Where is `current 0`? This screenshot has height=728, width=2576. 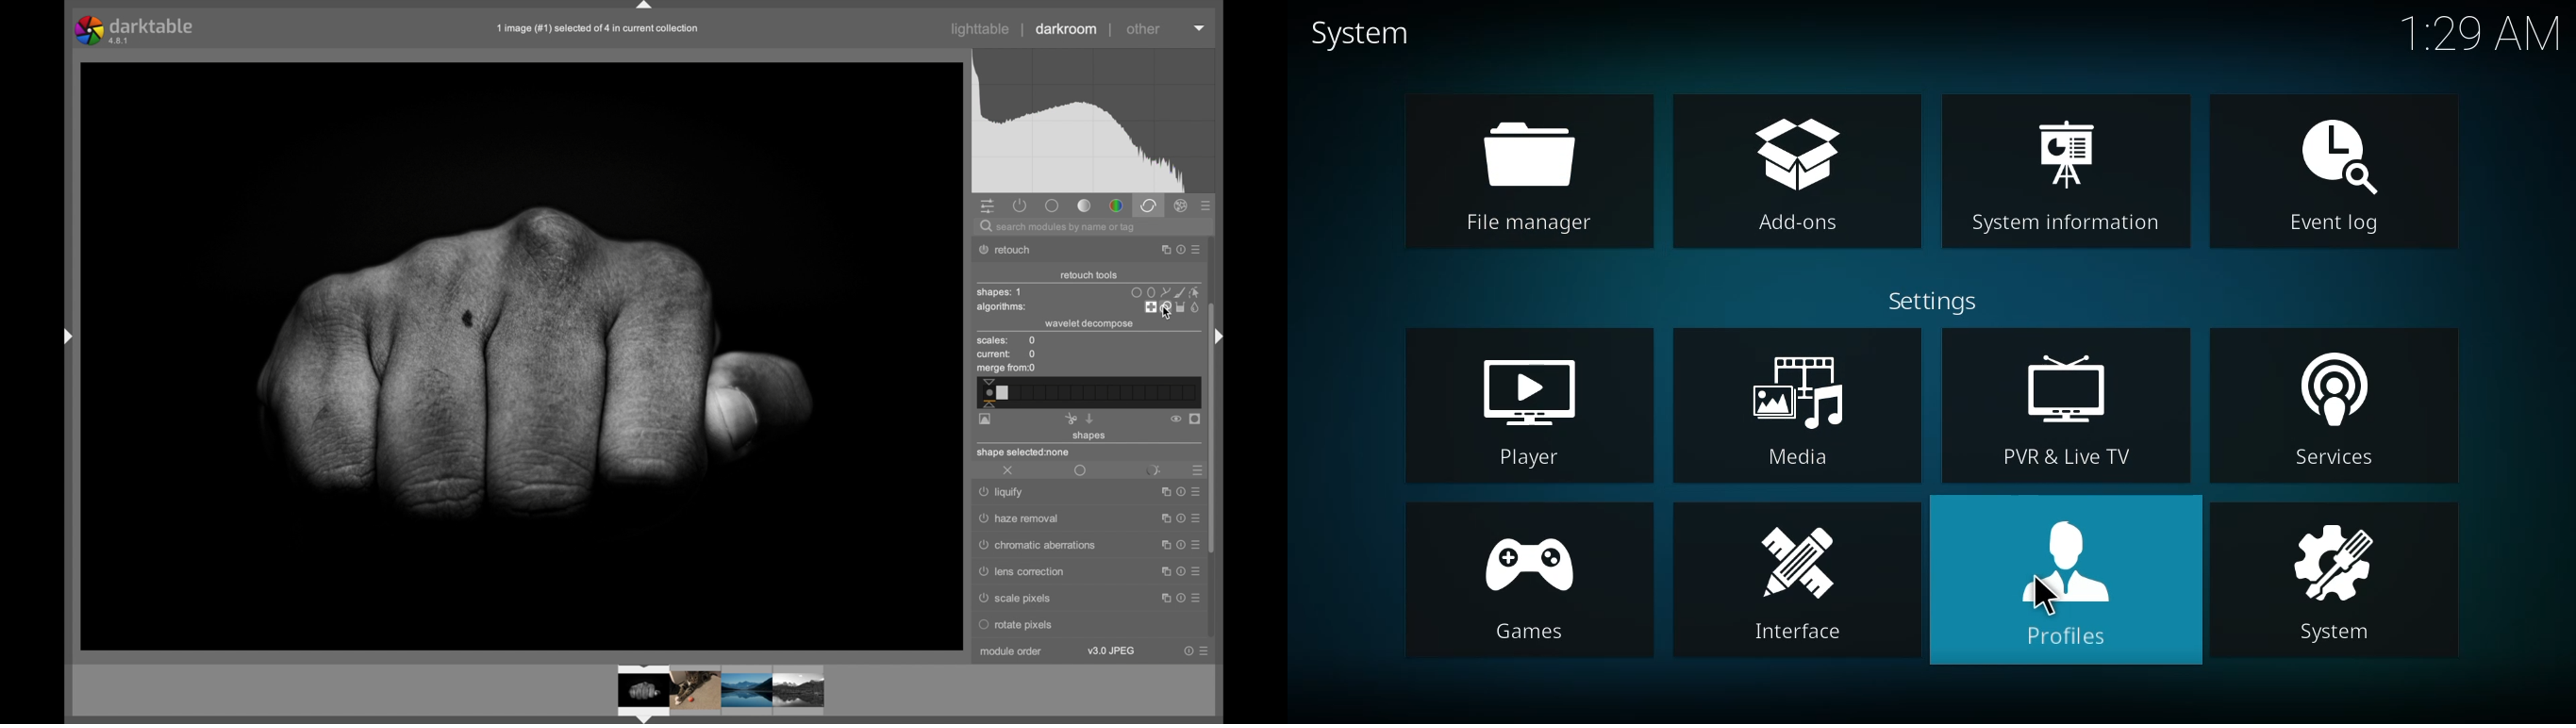 current 0 is located at coordinates (1007, 355).